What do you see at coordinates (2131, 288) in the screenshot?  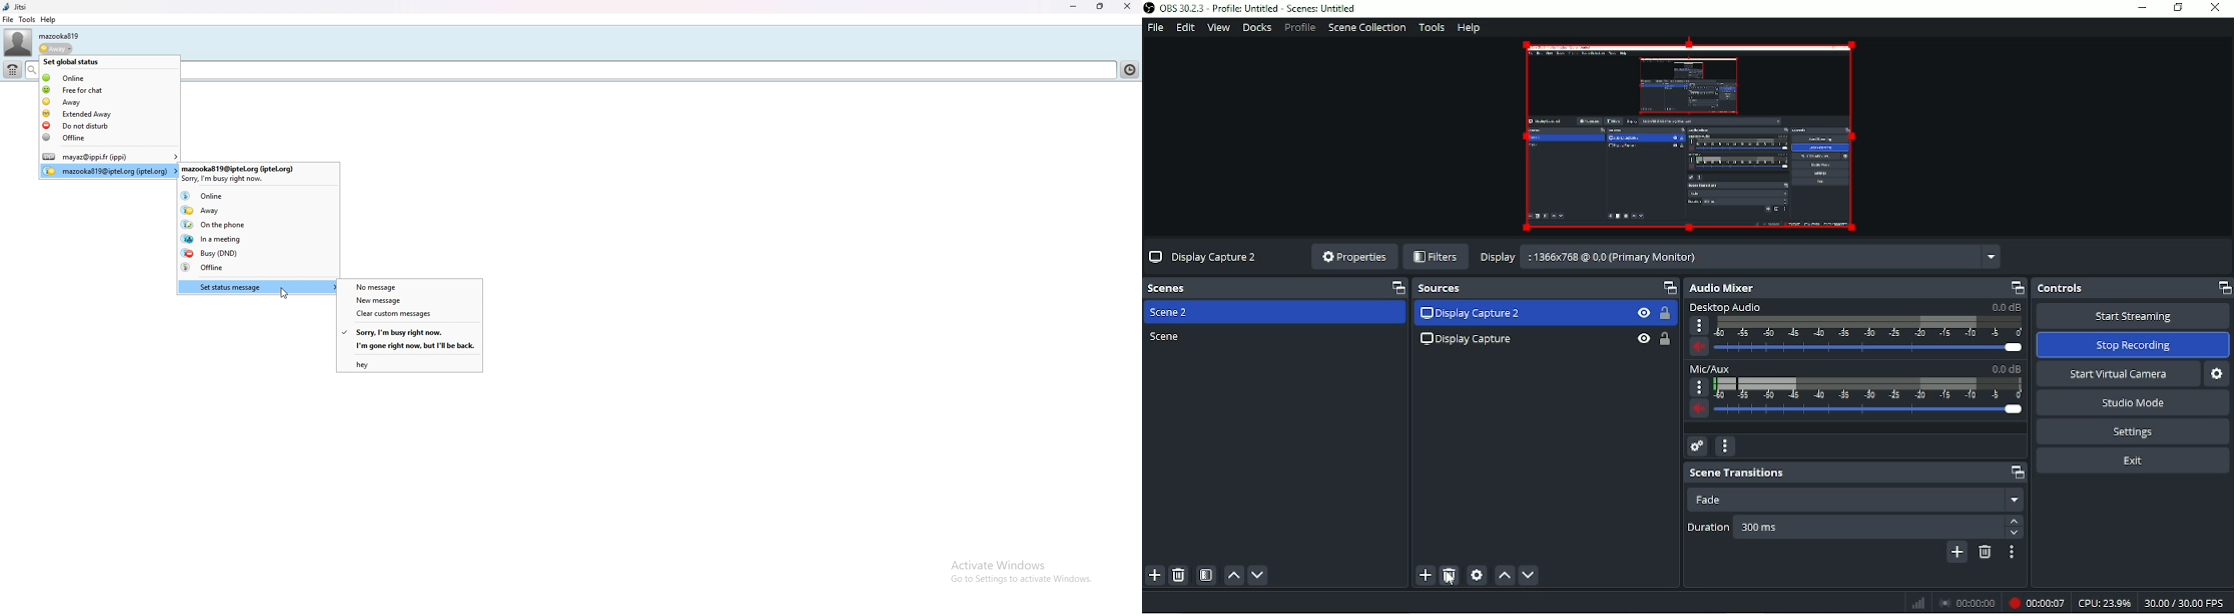 I see `Controls` at bounding box center [2131, 288].